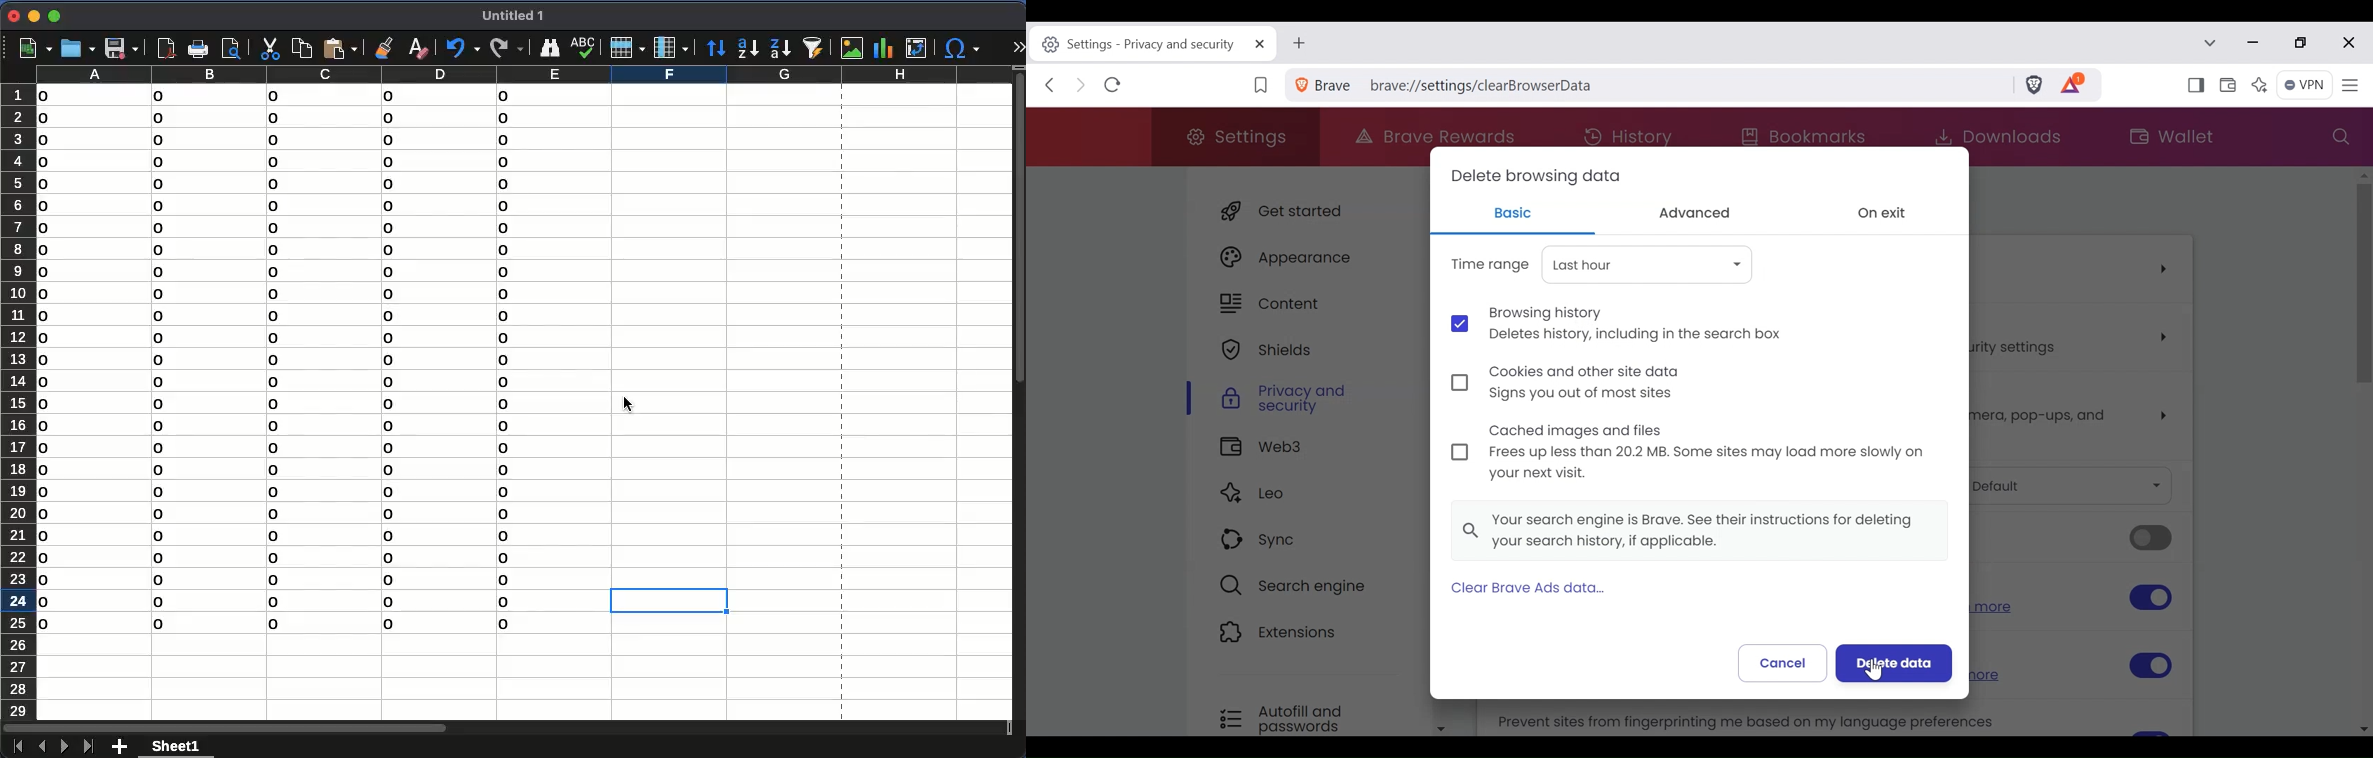 The height and width of the screenshot is (784, 2380). What do you see at coordinates (463, 49) in the screenshot?
I see `undo` at bounding box center [463, 49].